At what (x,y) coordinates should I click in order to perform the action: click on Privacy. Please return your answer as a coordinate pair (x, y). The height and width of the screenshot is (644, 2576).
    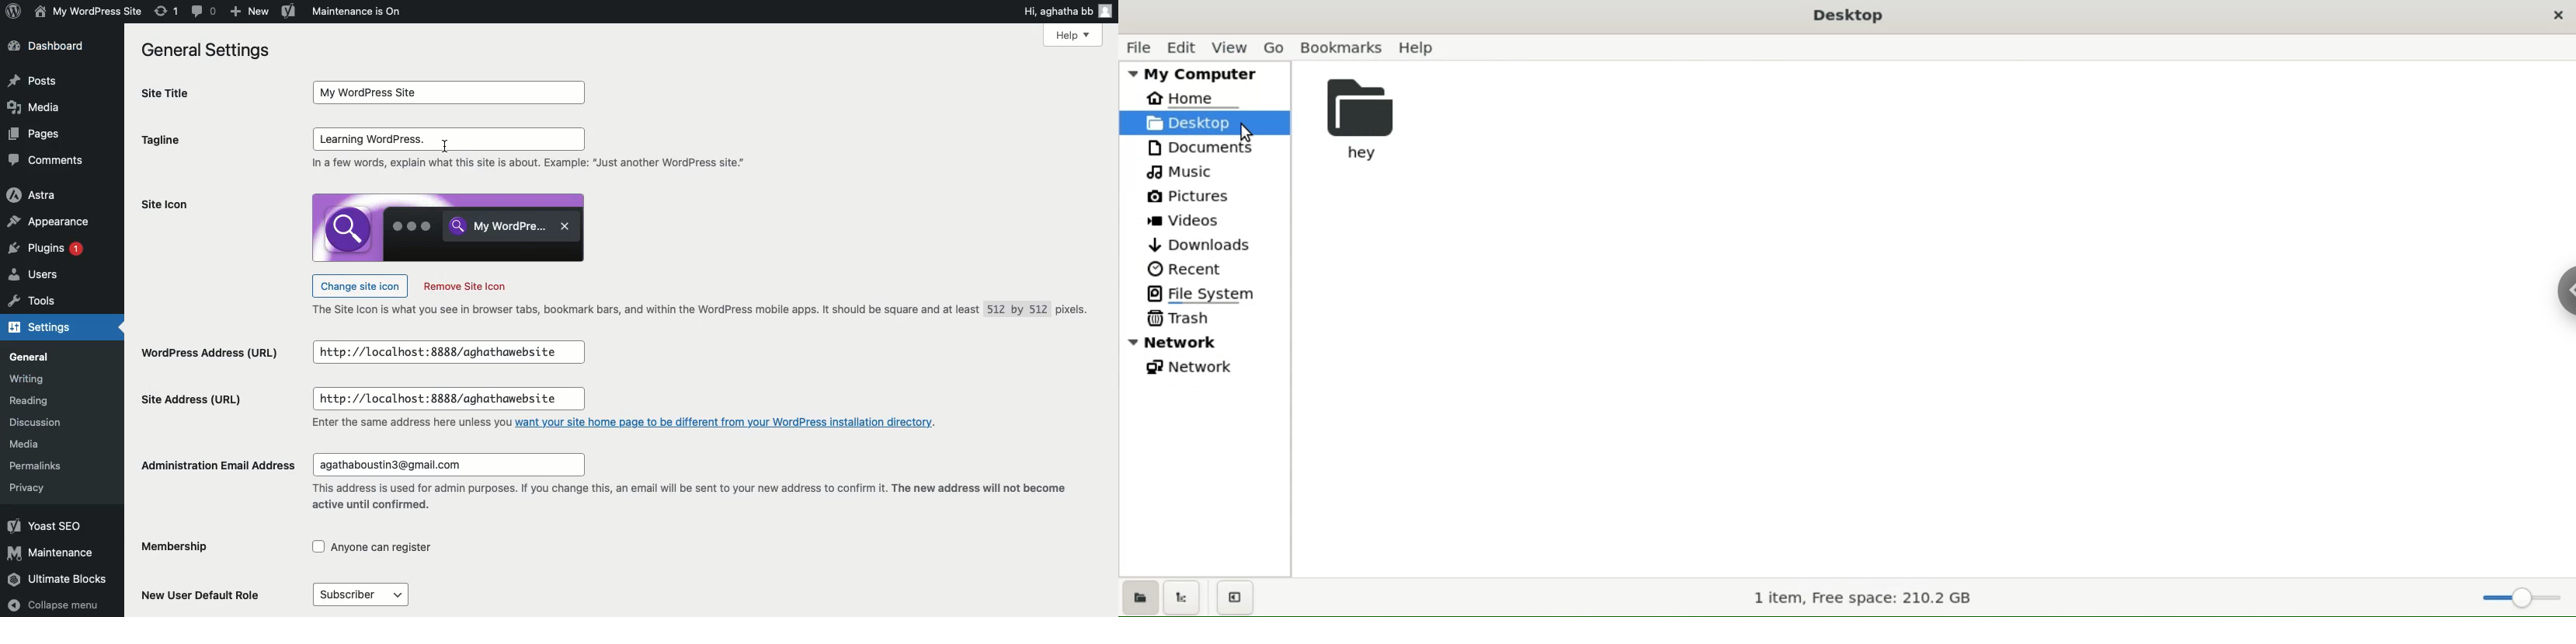
    Looking at the image, I should click on (26, 487).